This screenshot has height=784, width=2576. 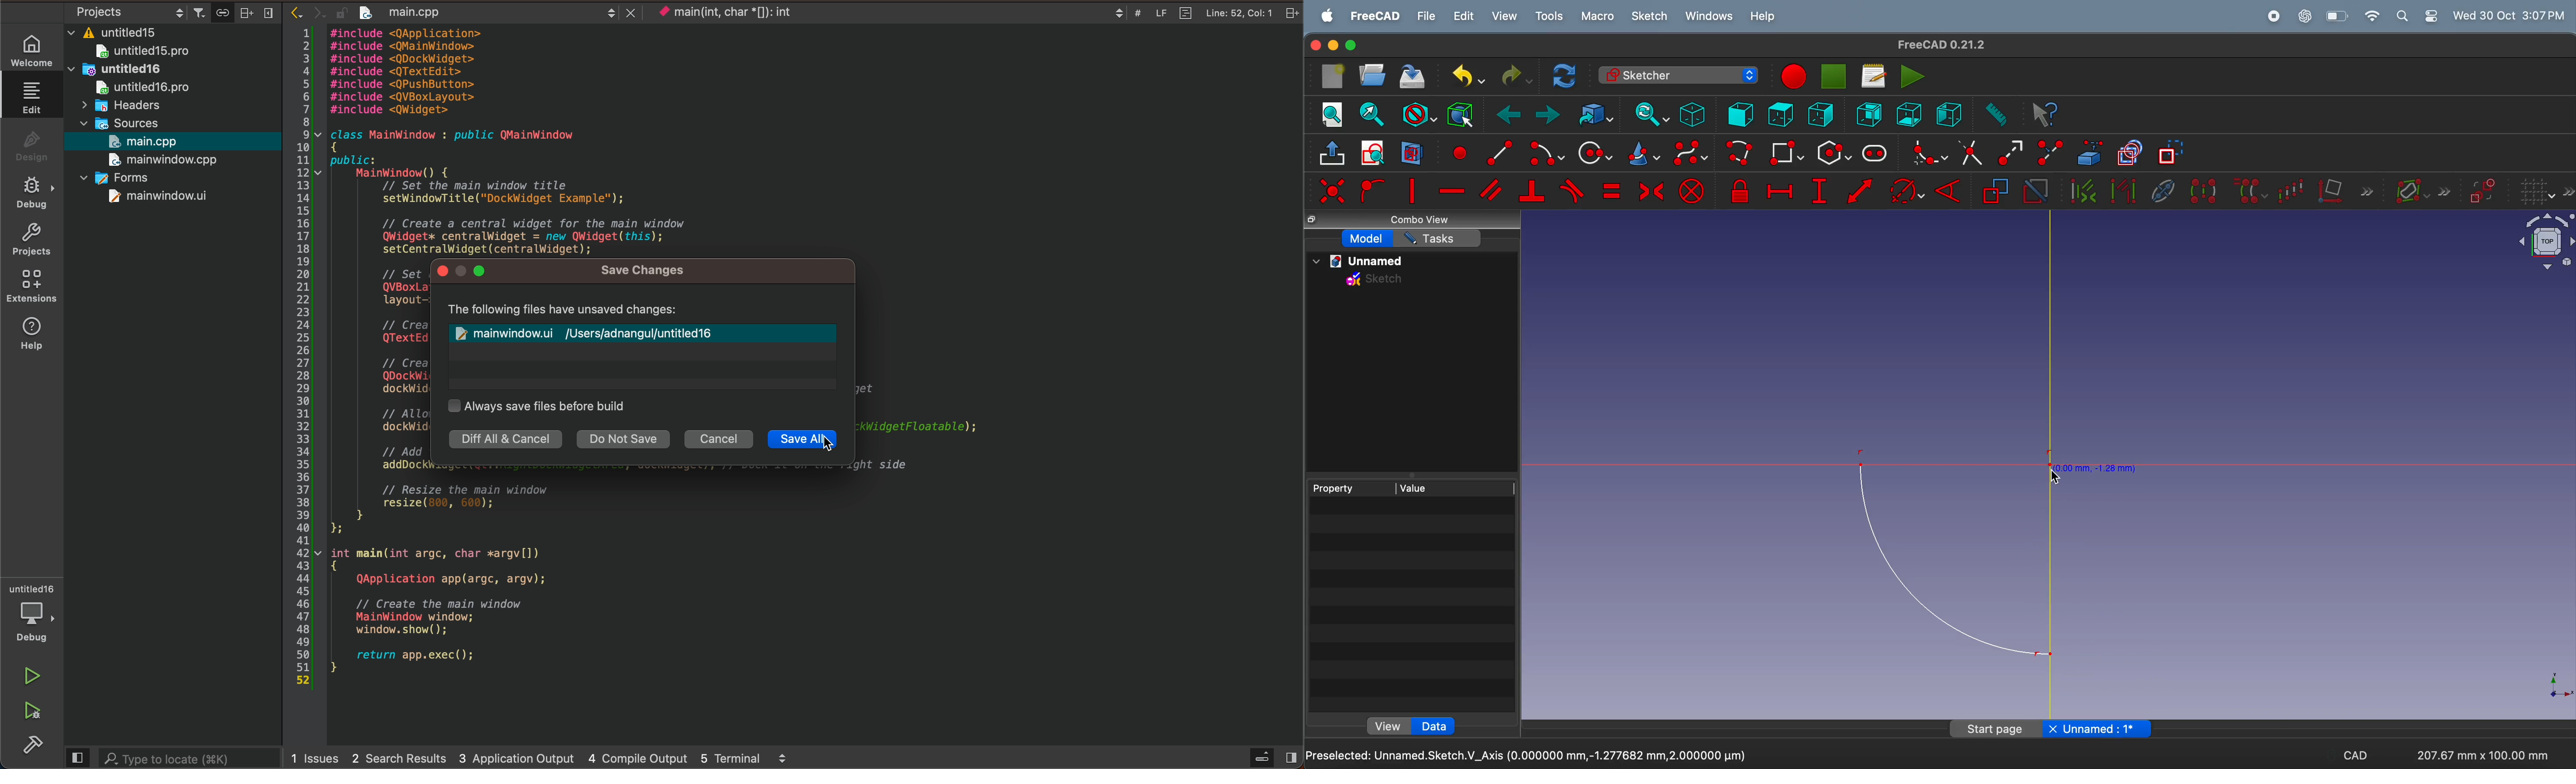 I want to click on constrain symmetrical, so click(x=1650, y=190).